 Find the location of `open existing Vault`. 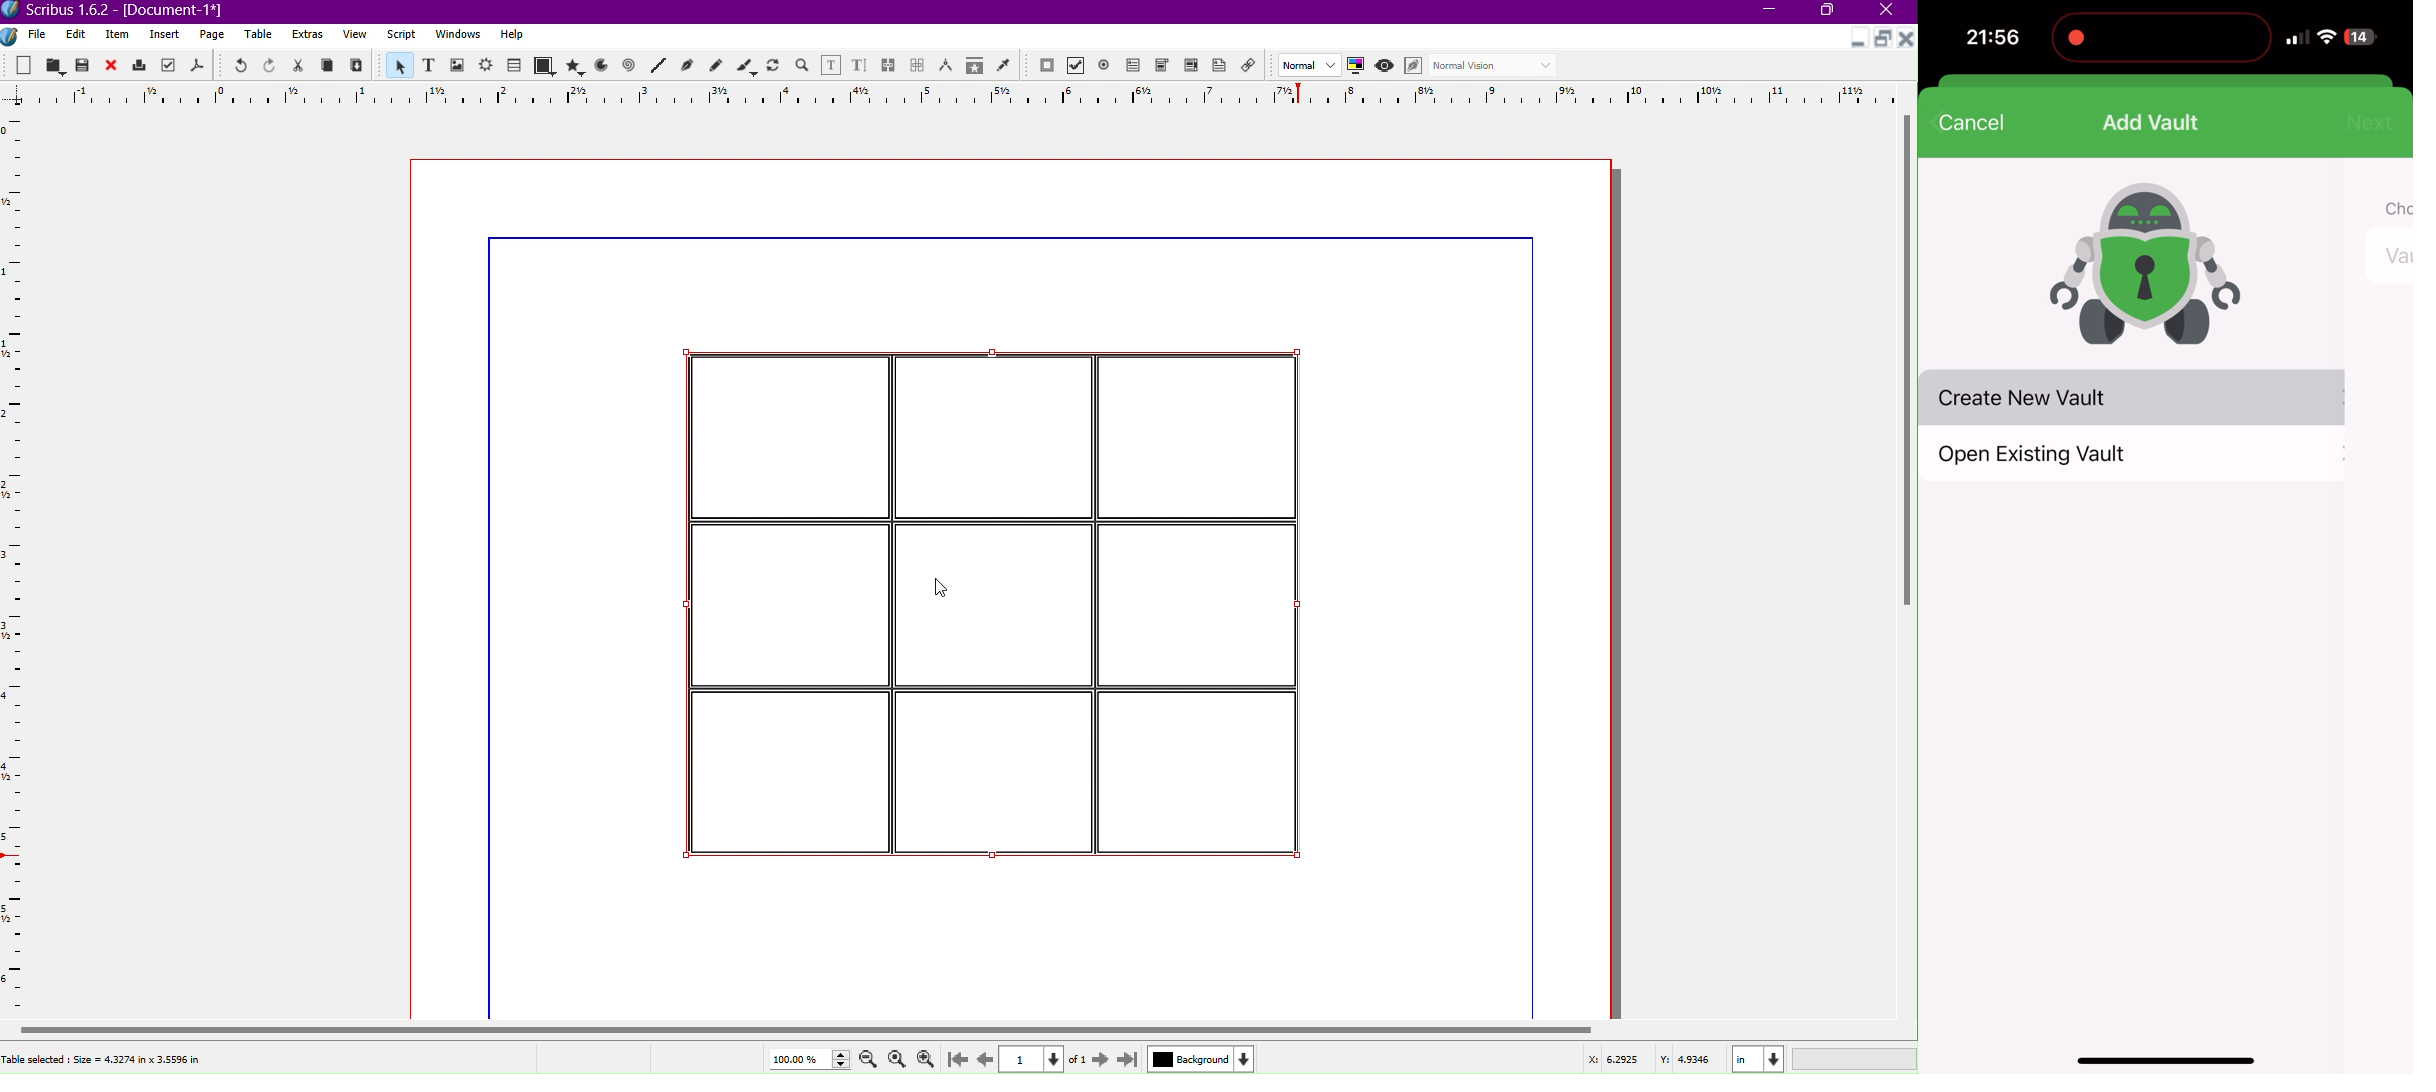

open existing Vault is located at coordinates (2032, 456).